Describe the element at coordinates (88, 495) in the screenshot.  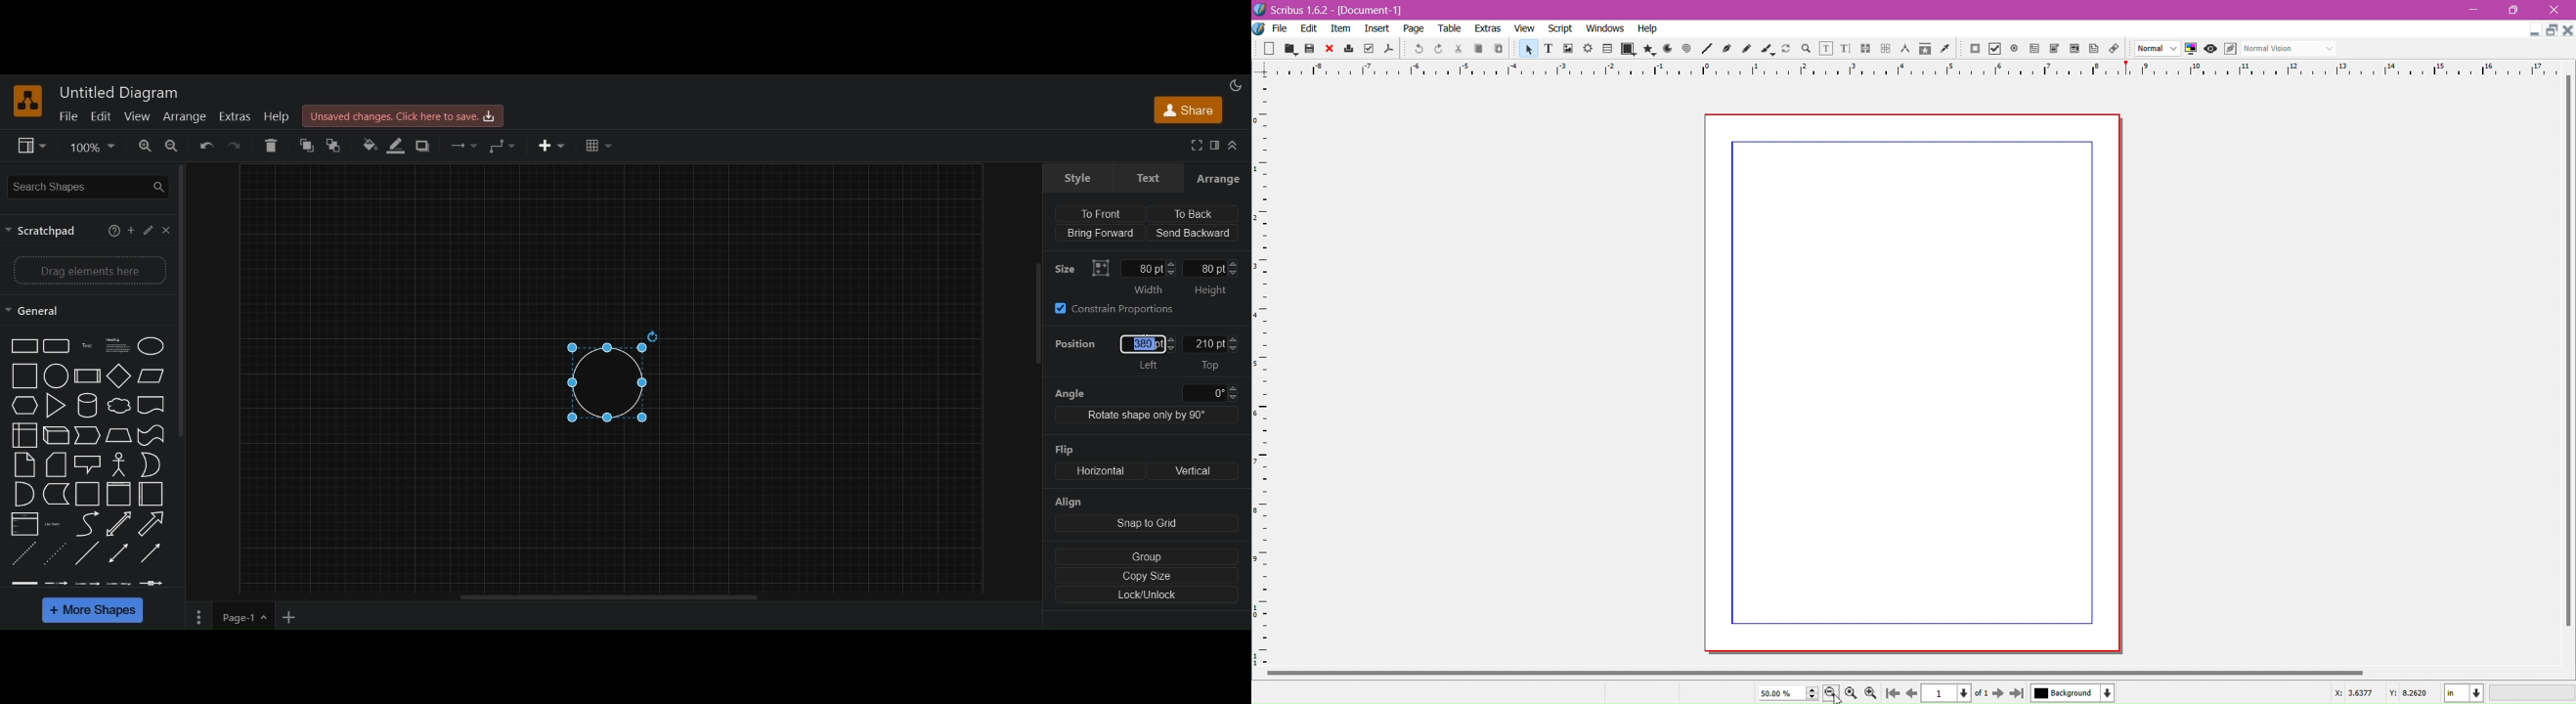
I see `Square` at that location.